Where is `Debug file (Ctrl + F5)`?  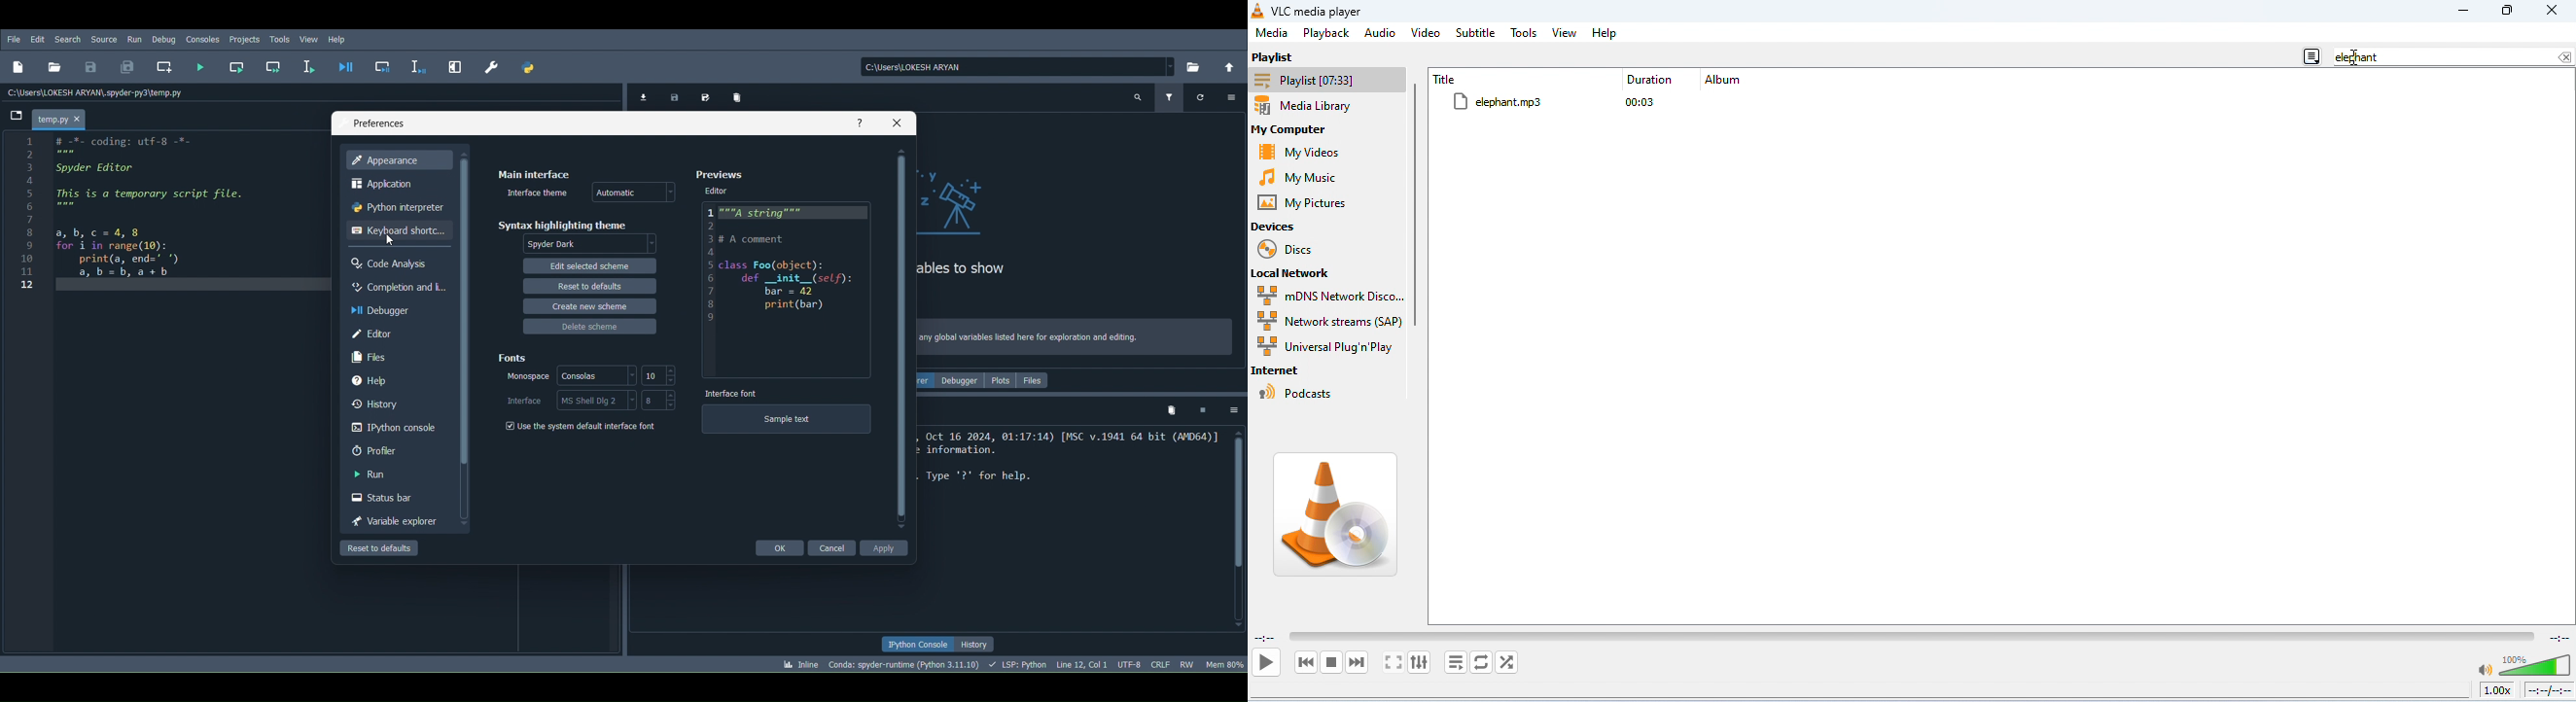
Debug file (Ctrl + F5) is located at coordinates (347, 63).